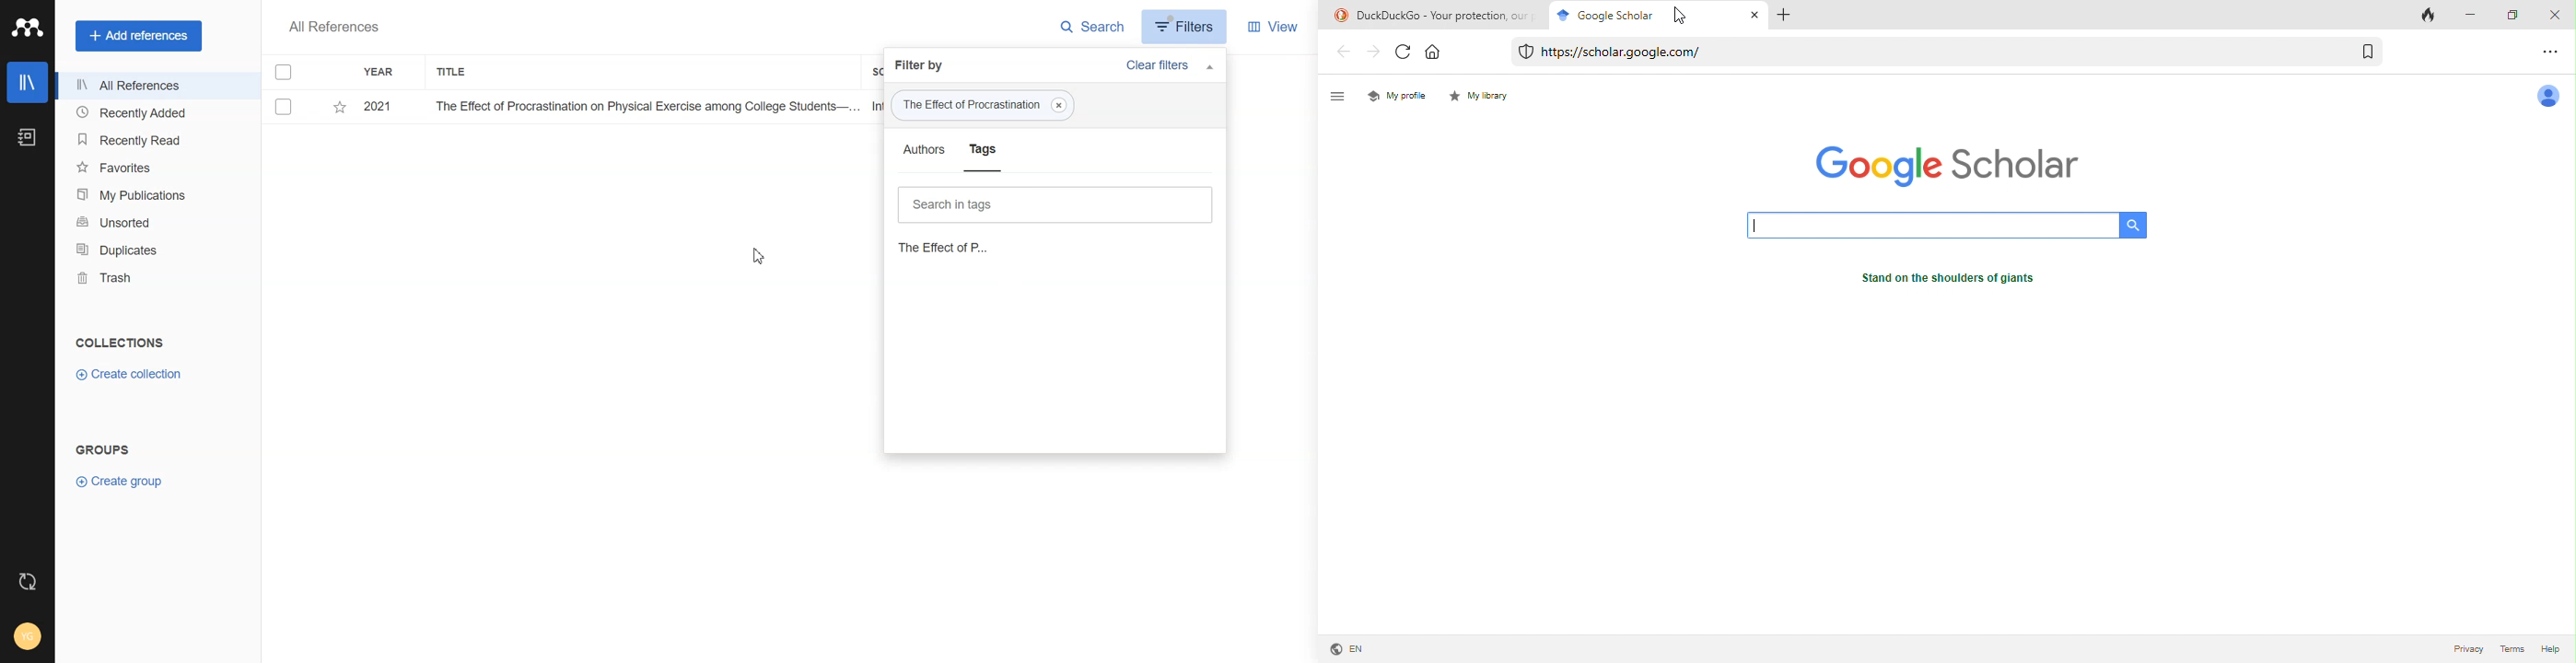  What do you see at coordinates (921, 65) in the screenshot?
I see `Text` at bounding box center [921, 65].